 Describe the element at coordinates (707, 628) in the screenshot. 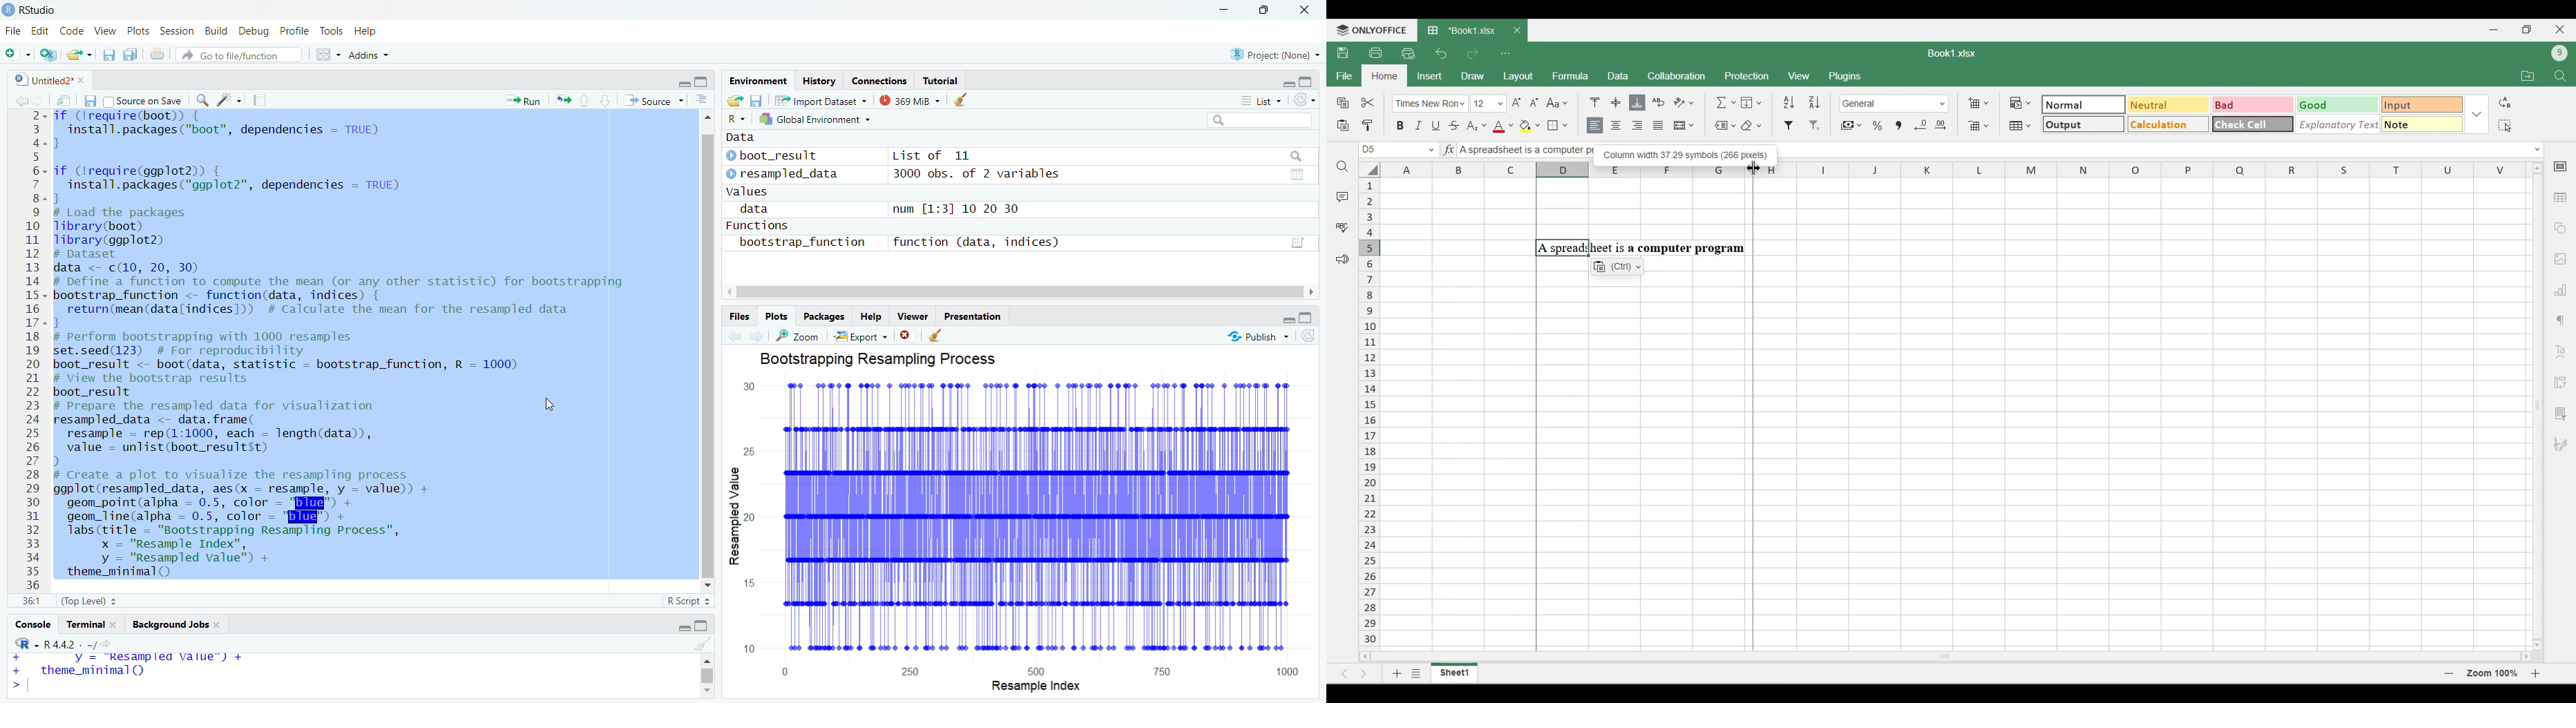

I see `hide console` at that location.